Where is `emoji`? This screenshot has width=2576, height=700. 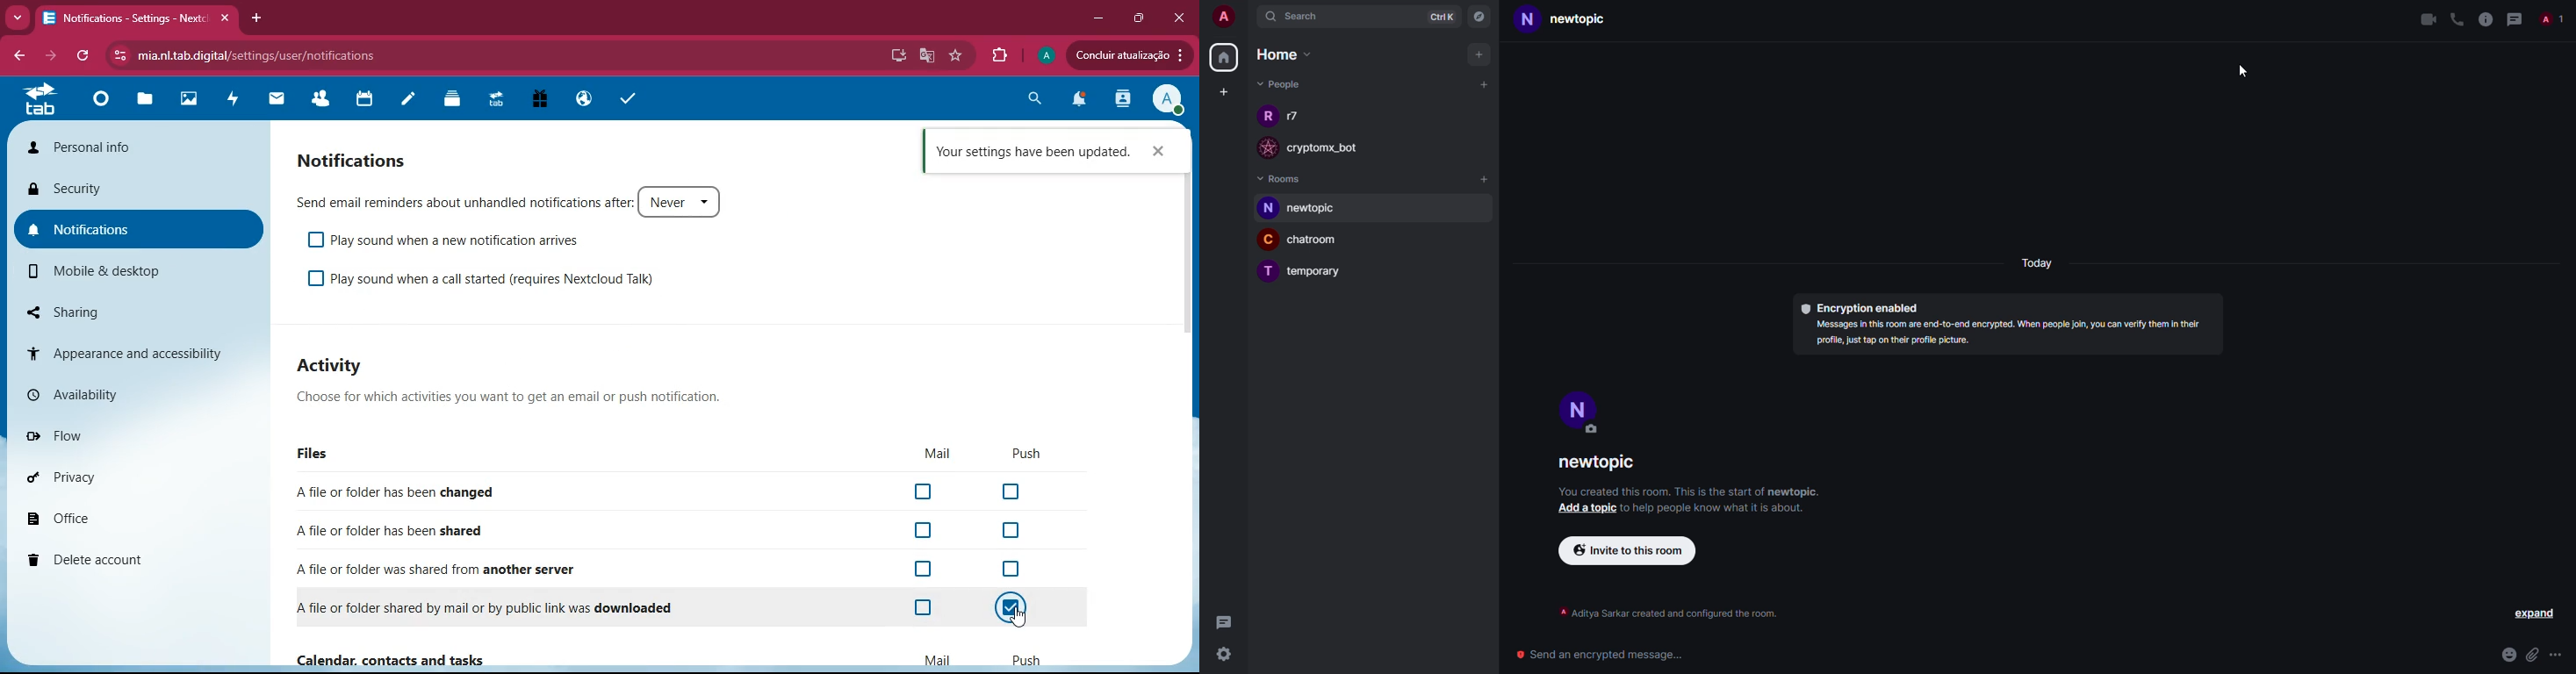
emoji is located at coordinates (2509, 655).